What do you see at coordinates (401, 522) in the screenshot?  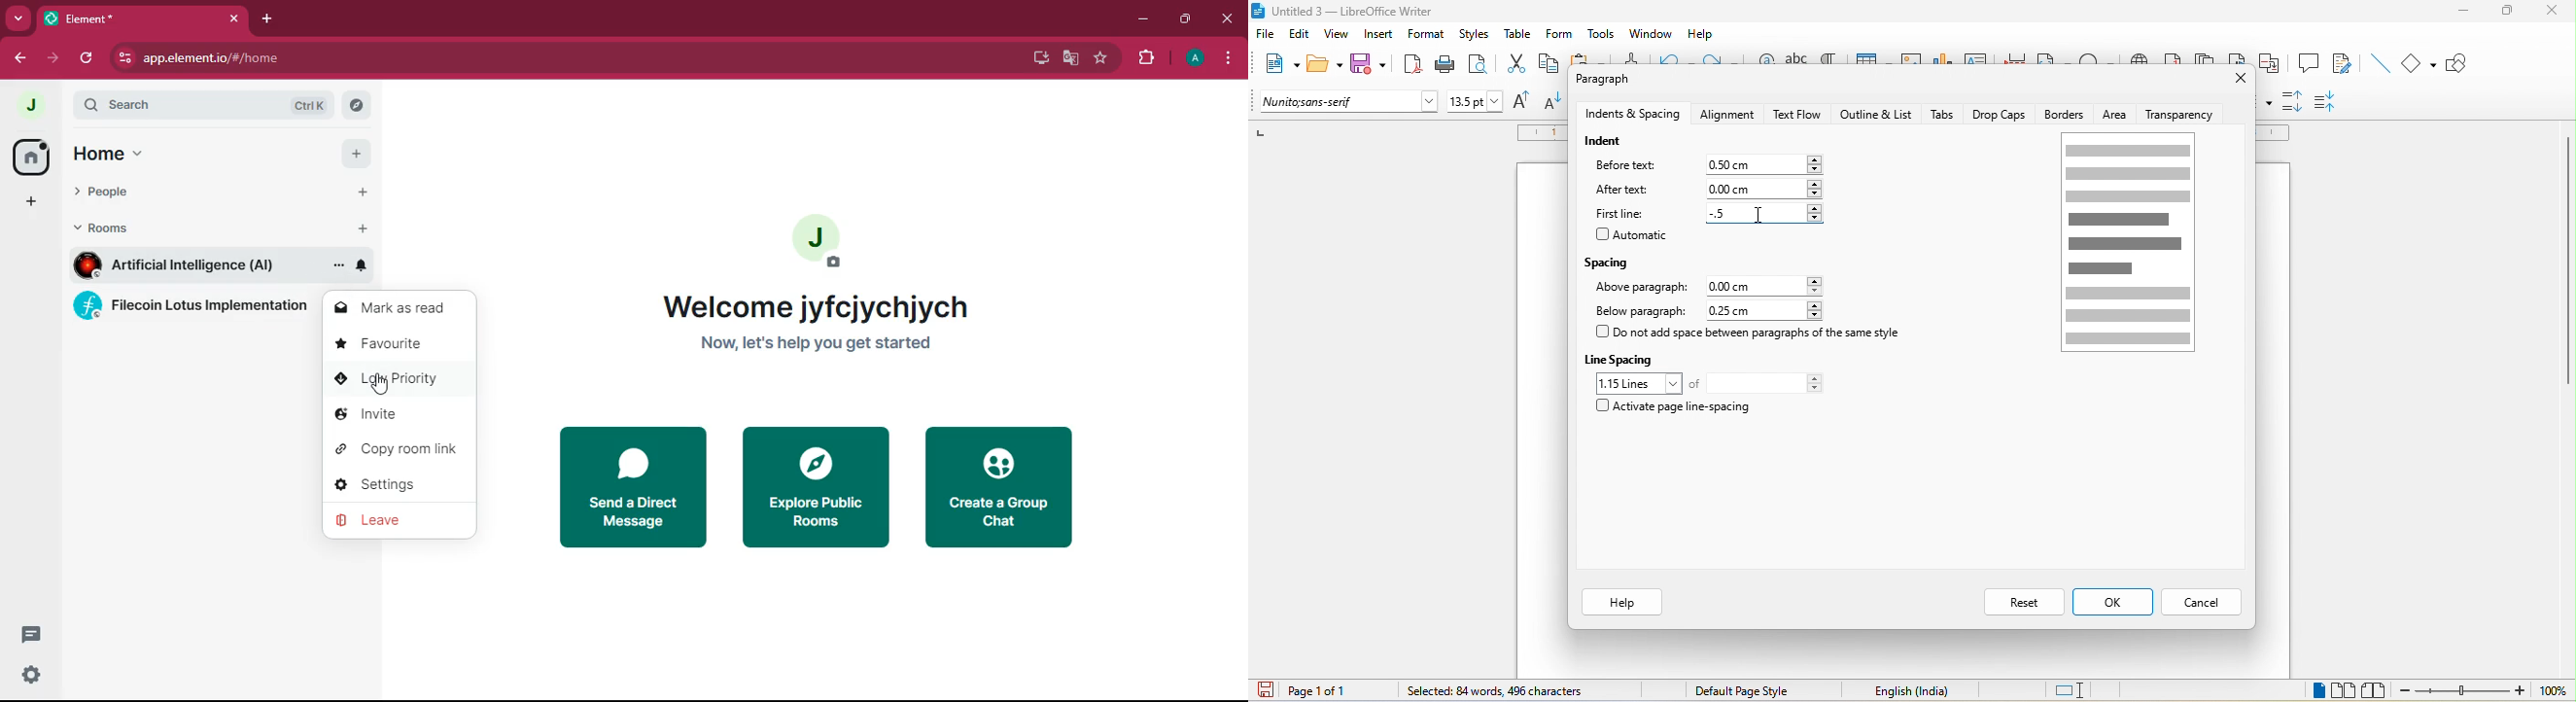 I see `leave` at bounding box center [401, 522].